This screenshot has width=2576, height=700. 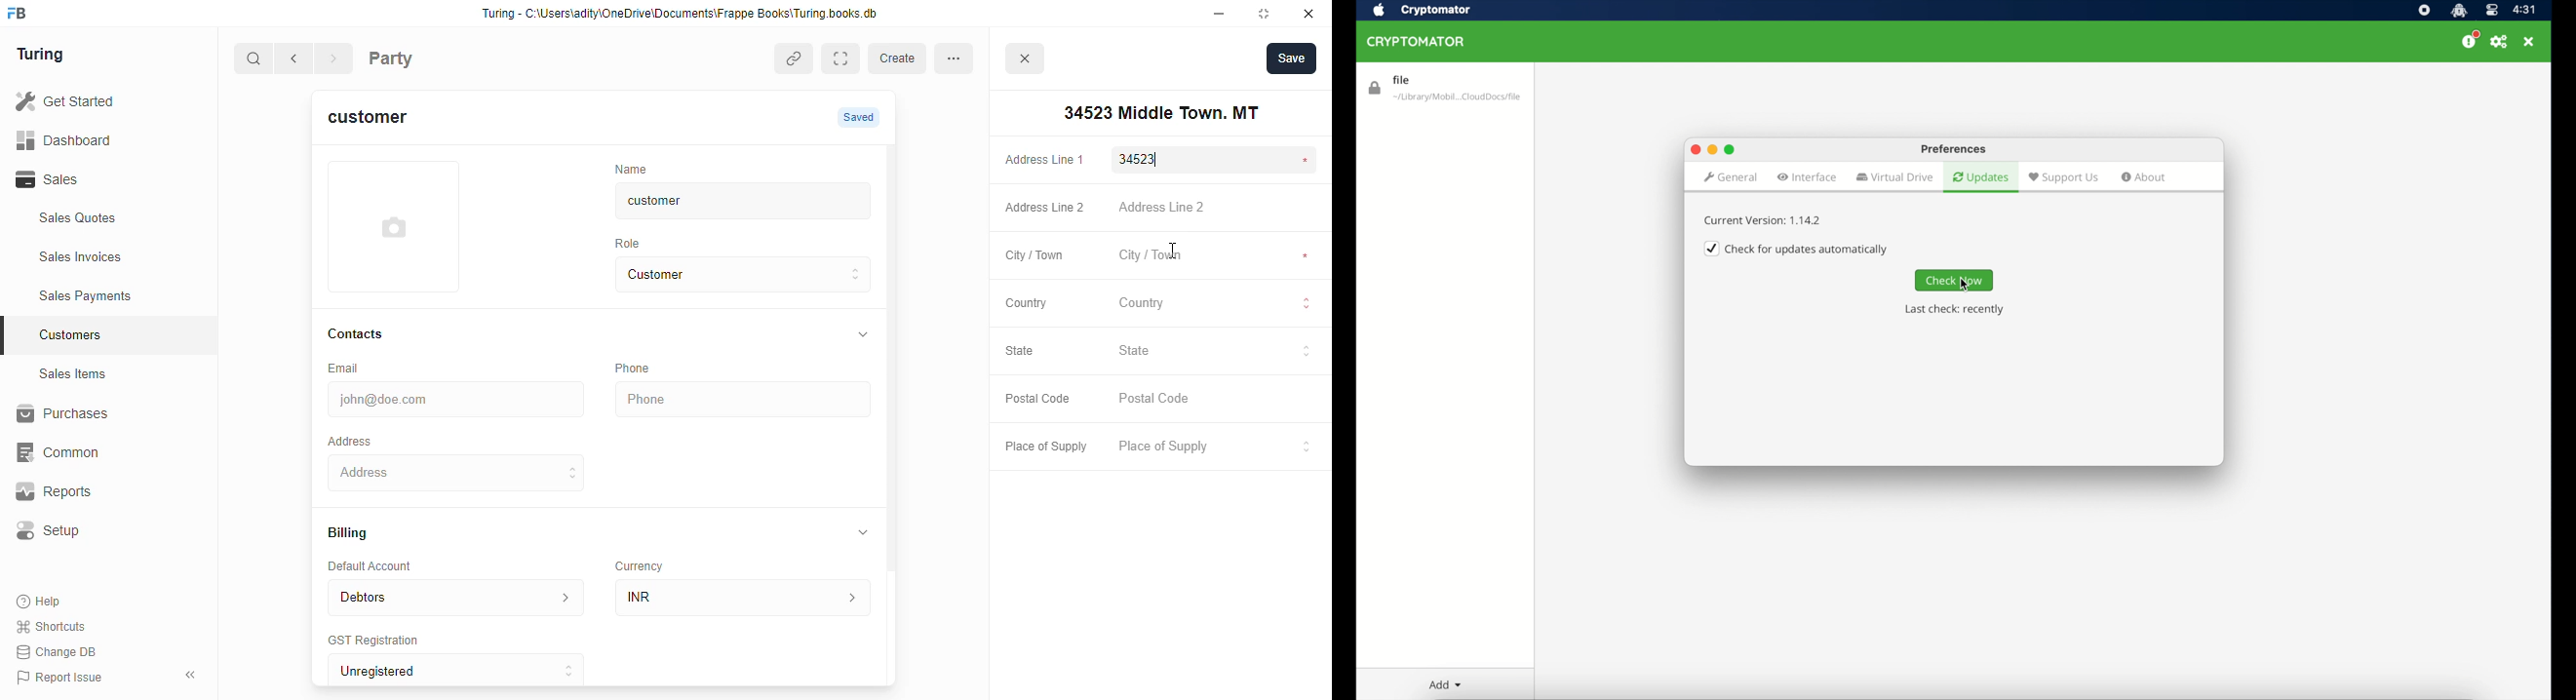 I want to click on close, so click(x=1028, y=61).